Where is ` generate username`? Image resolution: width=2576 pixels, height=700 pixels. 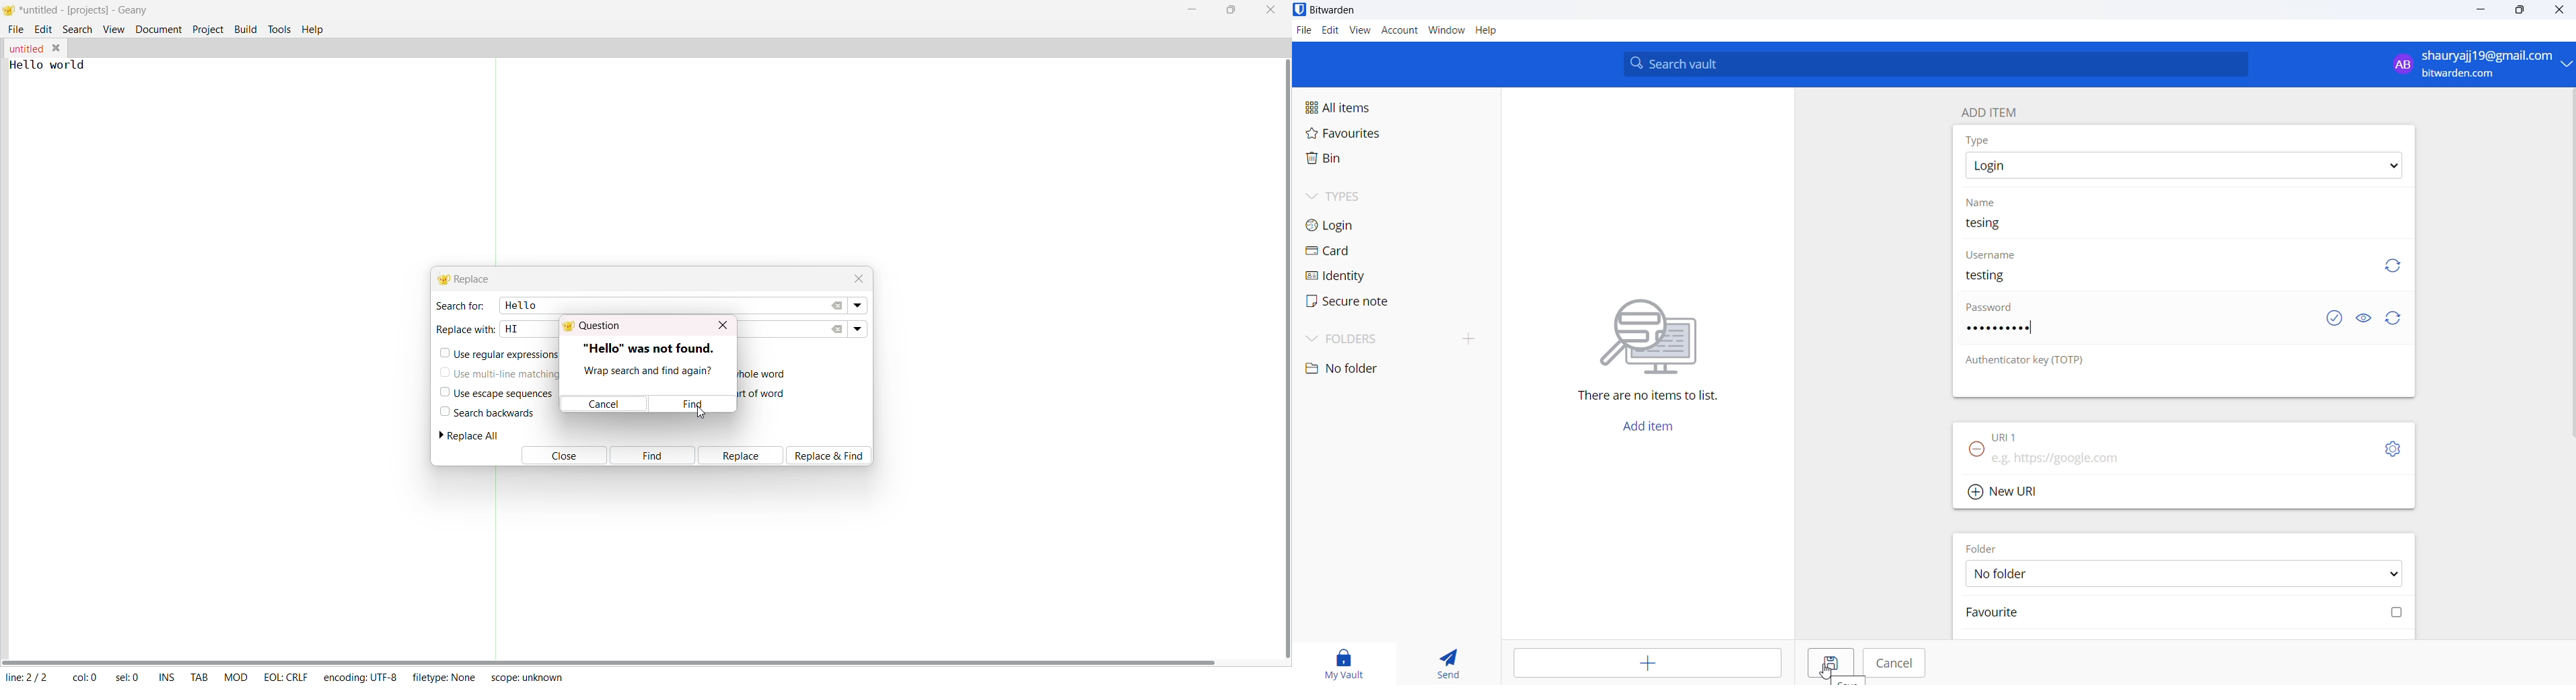  generate username is located at coordinates (2393, 264).